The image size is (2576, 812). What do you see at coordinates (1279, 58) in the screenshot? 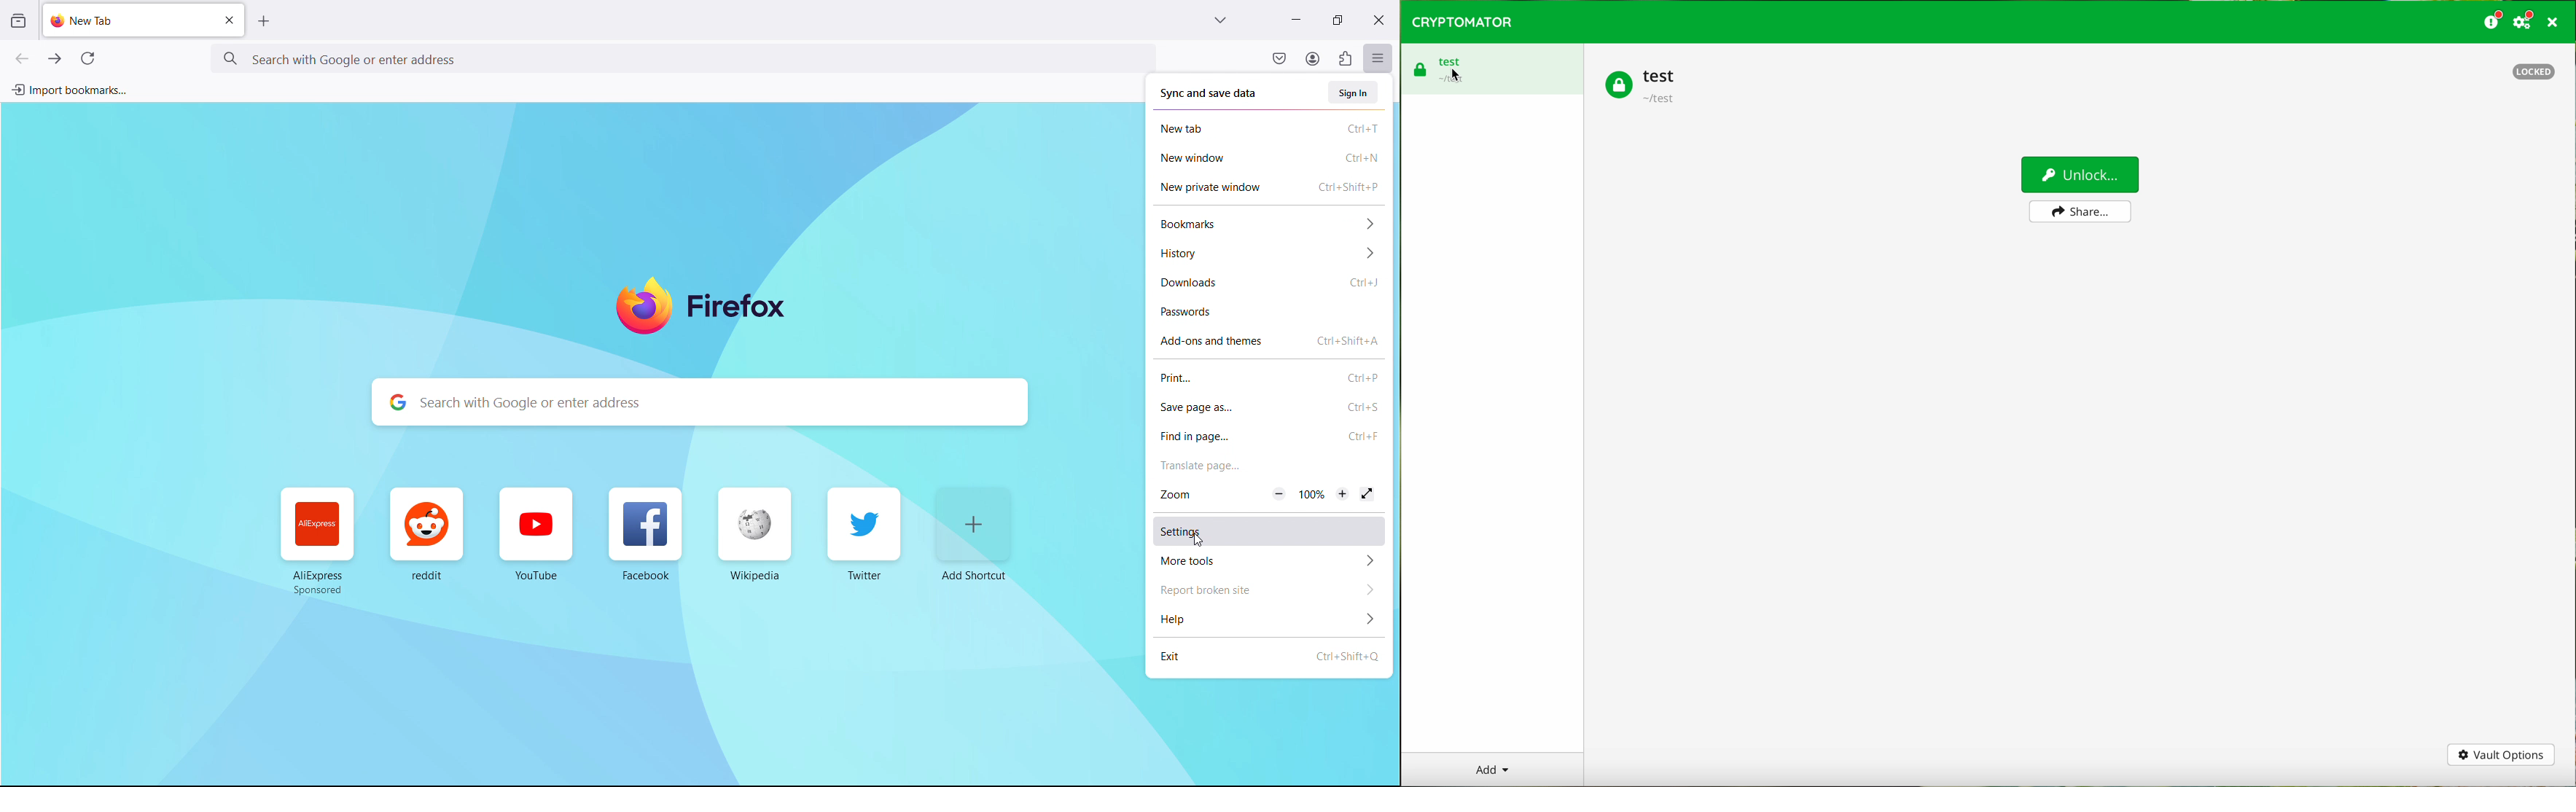
I see `save to pocket` at bounding box center [1279, 58].